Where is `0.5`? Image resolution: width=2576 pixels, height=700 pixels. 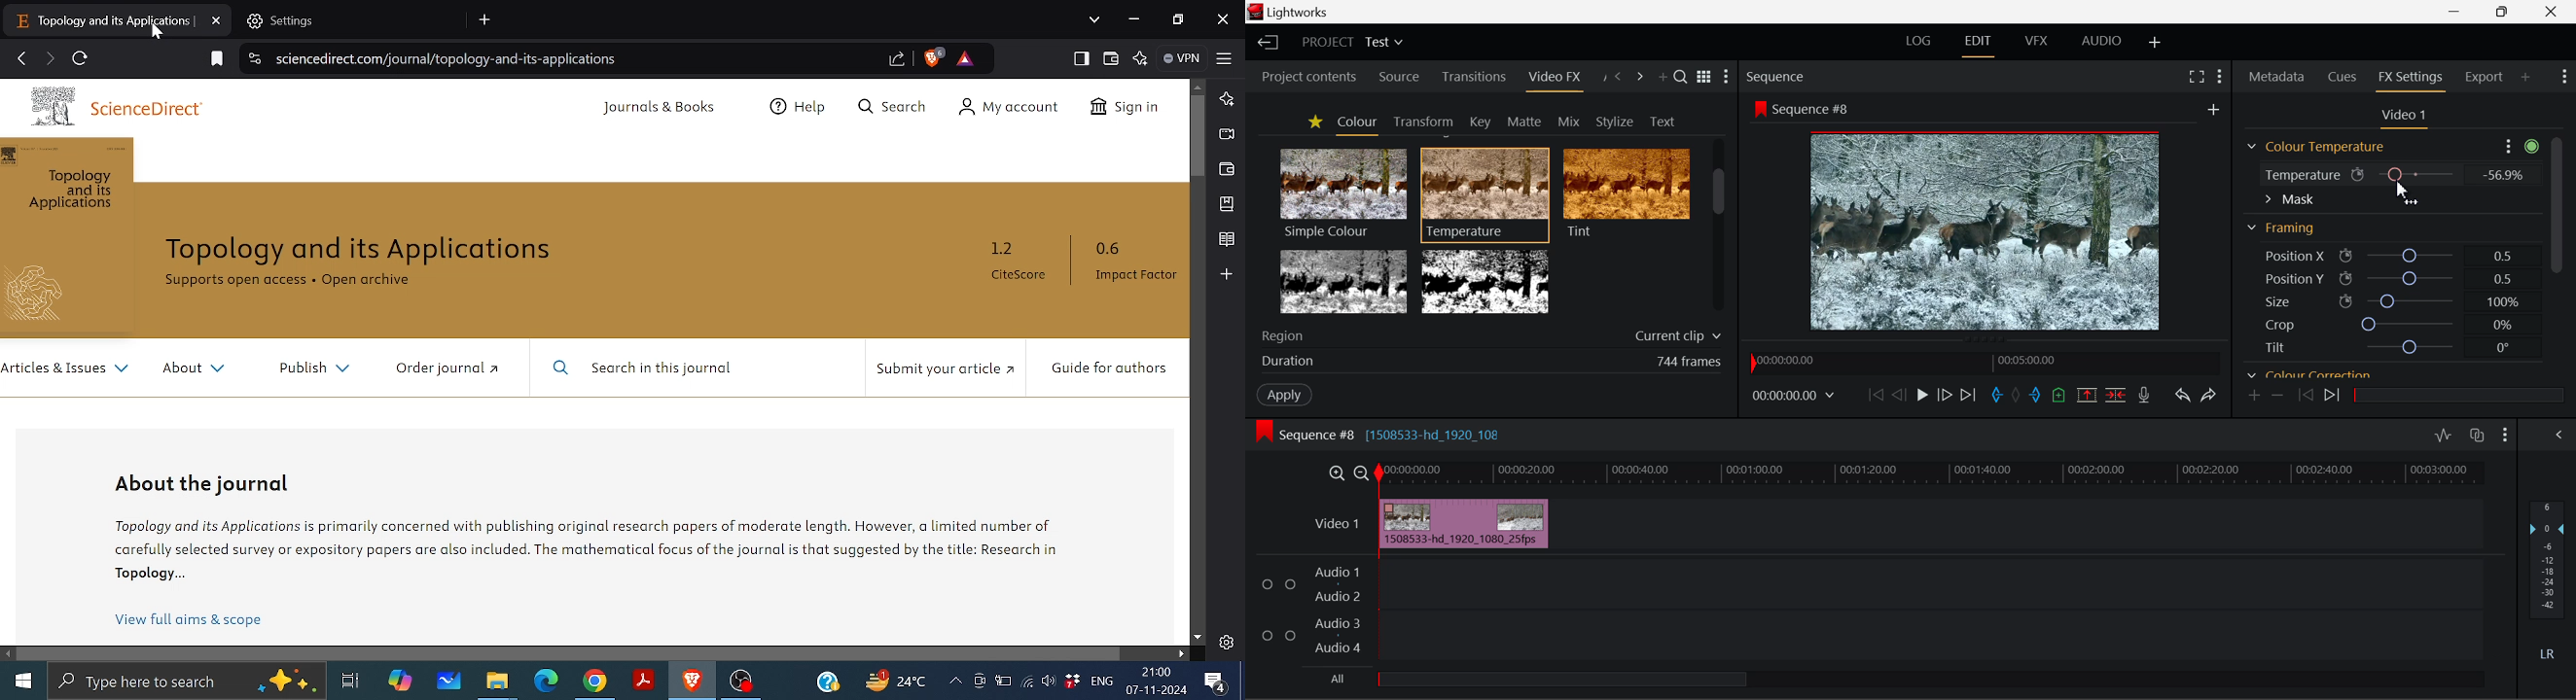
0.5 is located at coordinates (2504, 256).